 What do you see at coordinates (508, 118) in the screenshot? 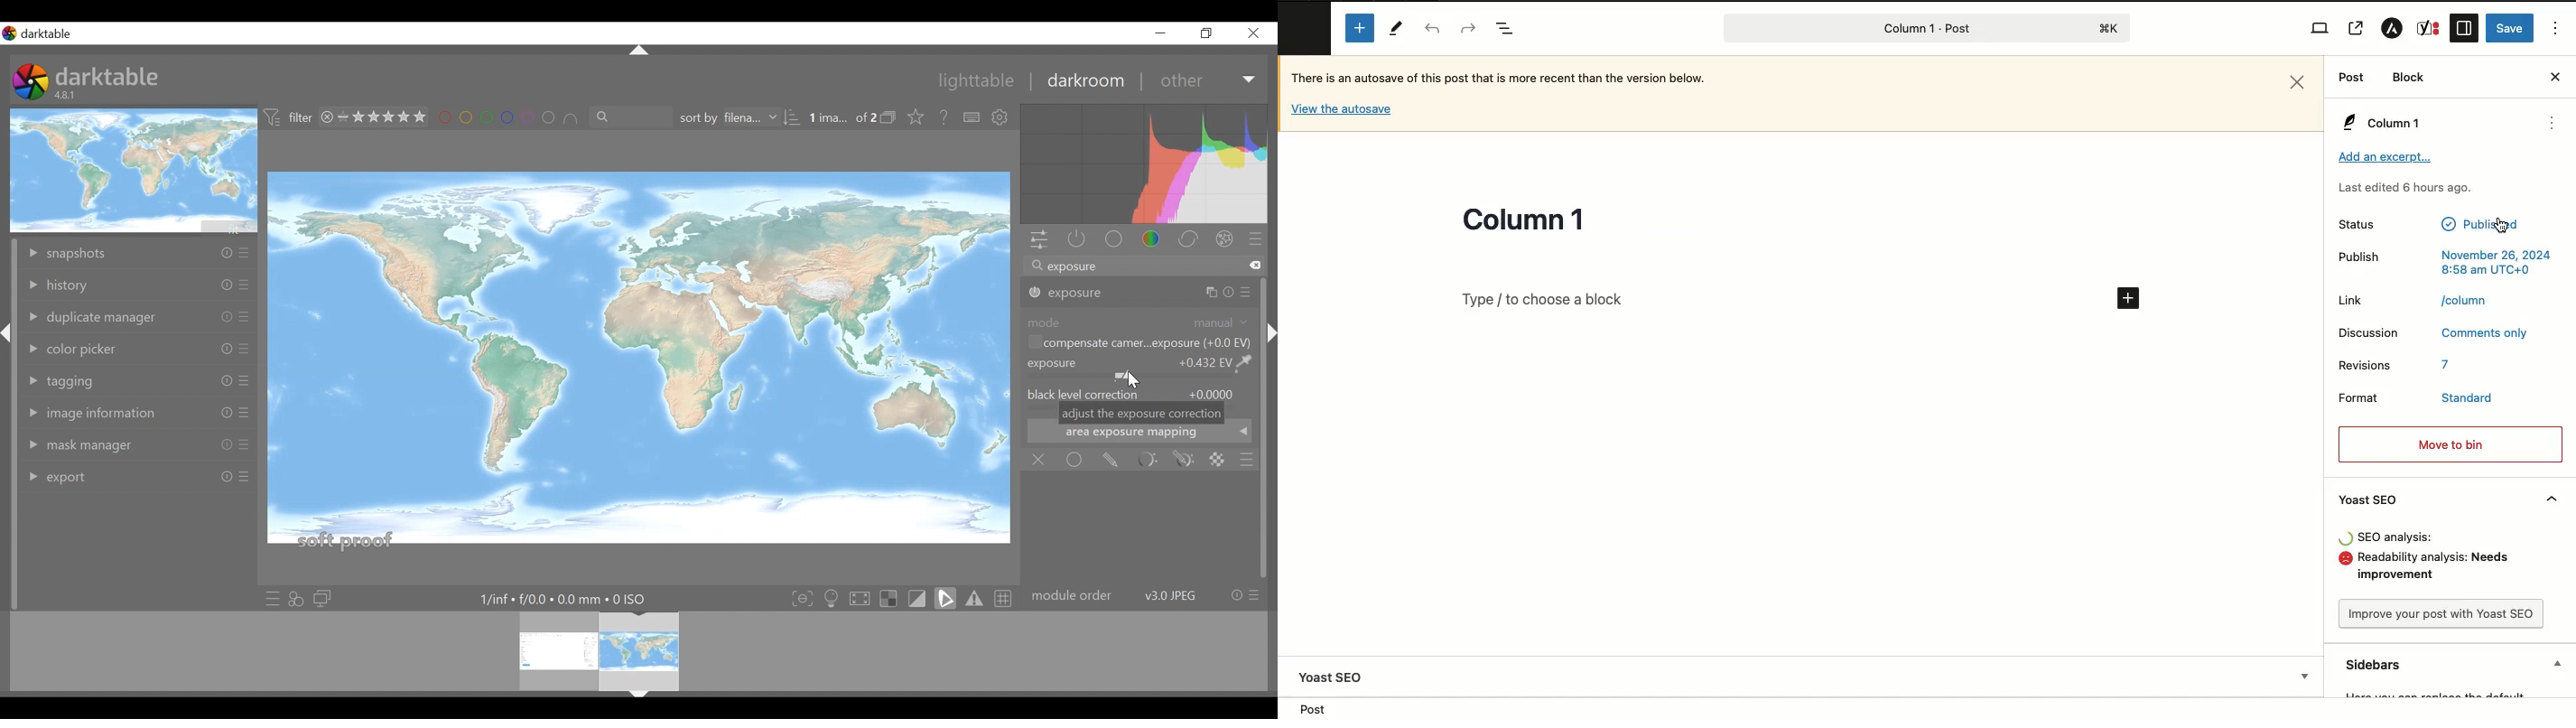
I see `set color labels` at bounding box center [508, 118].